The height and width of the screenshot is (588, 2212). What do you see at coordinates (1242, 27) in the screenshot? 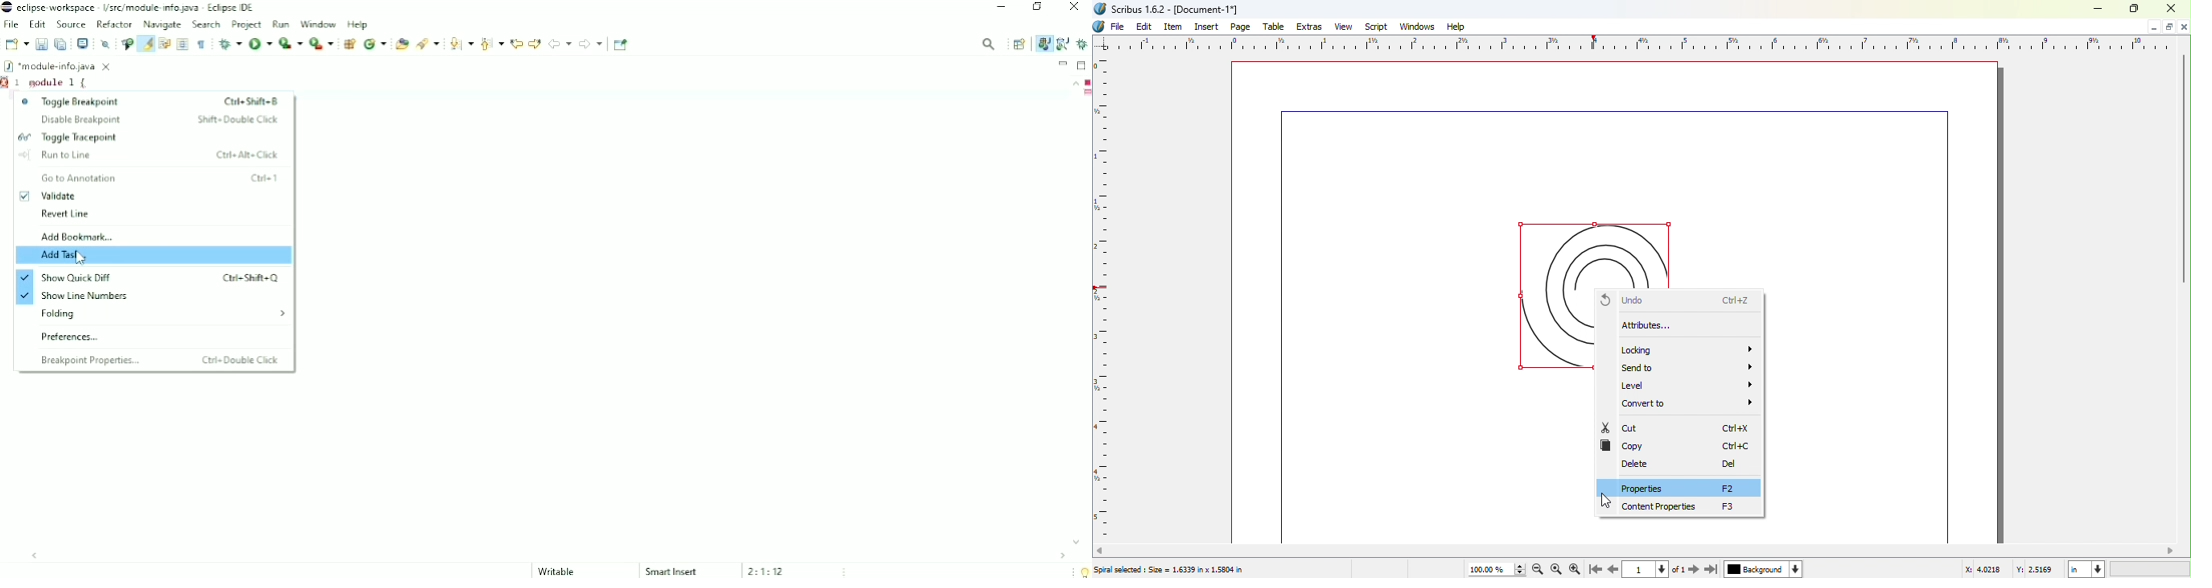
I see `Page` at bounding box center [1242, 27].